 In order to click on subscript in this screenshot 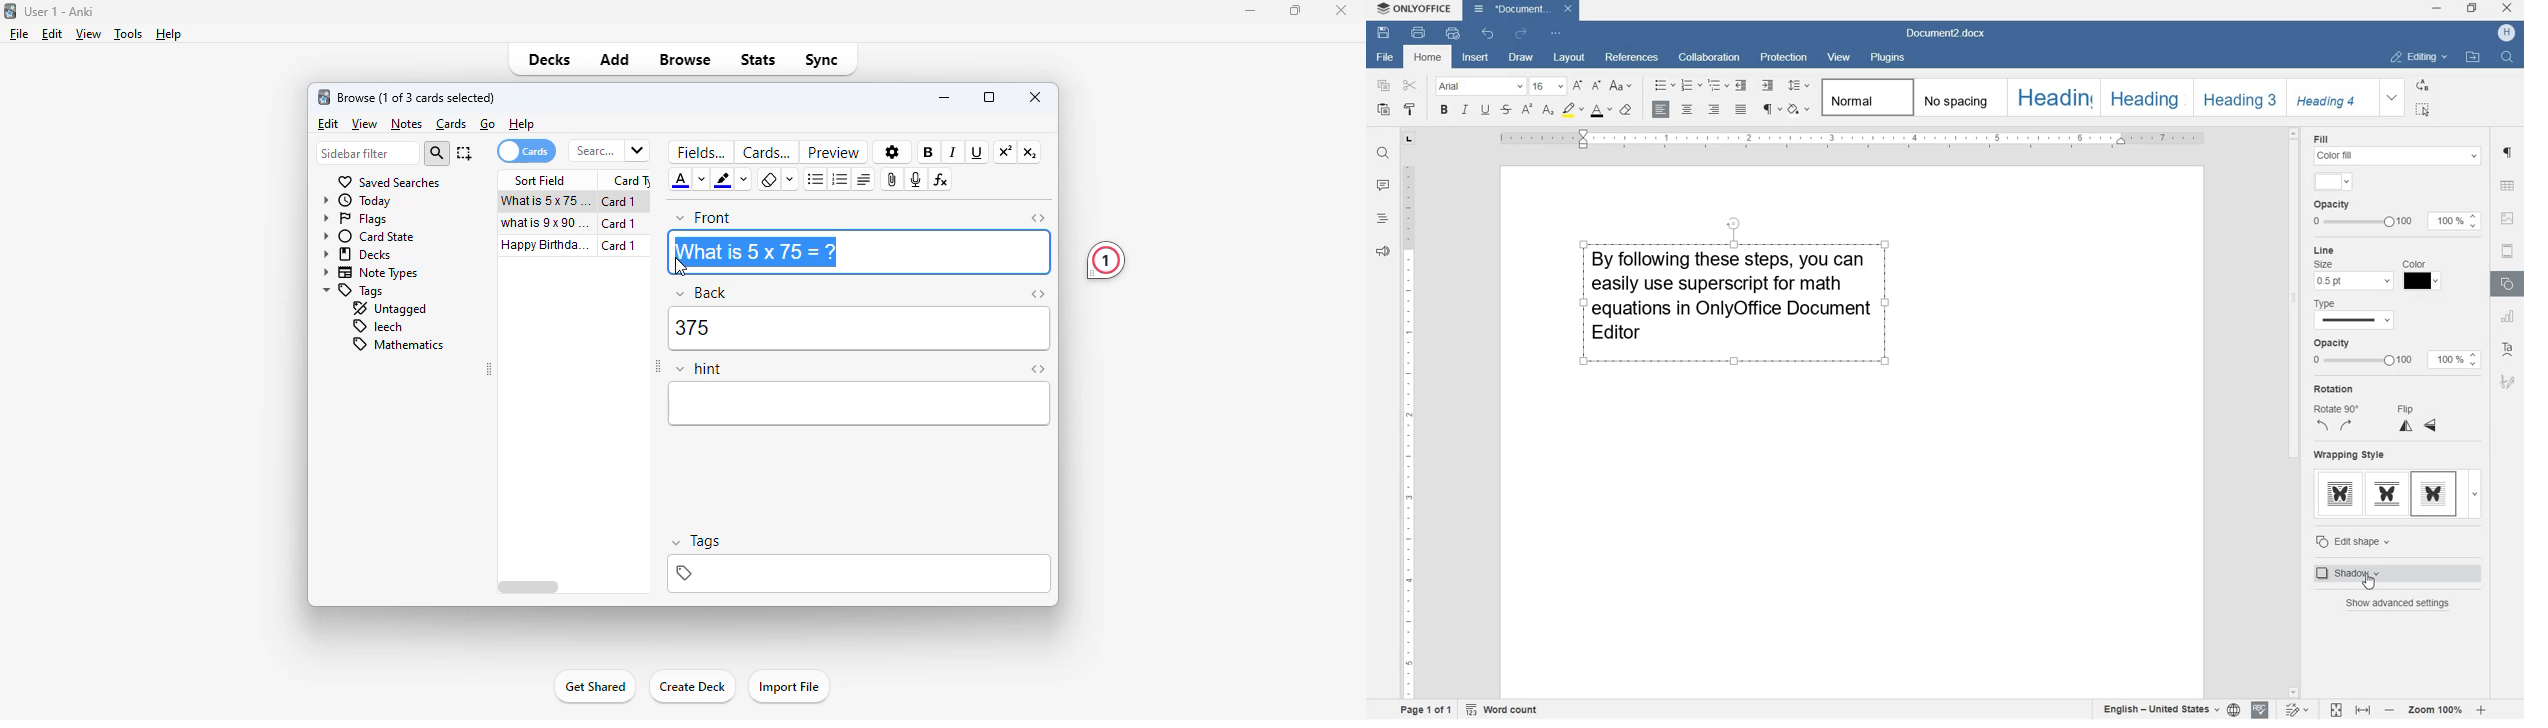, I will do `click(1549, 111)`.